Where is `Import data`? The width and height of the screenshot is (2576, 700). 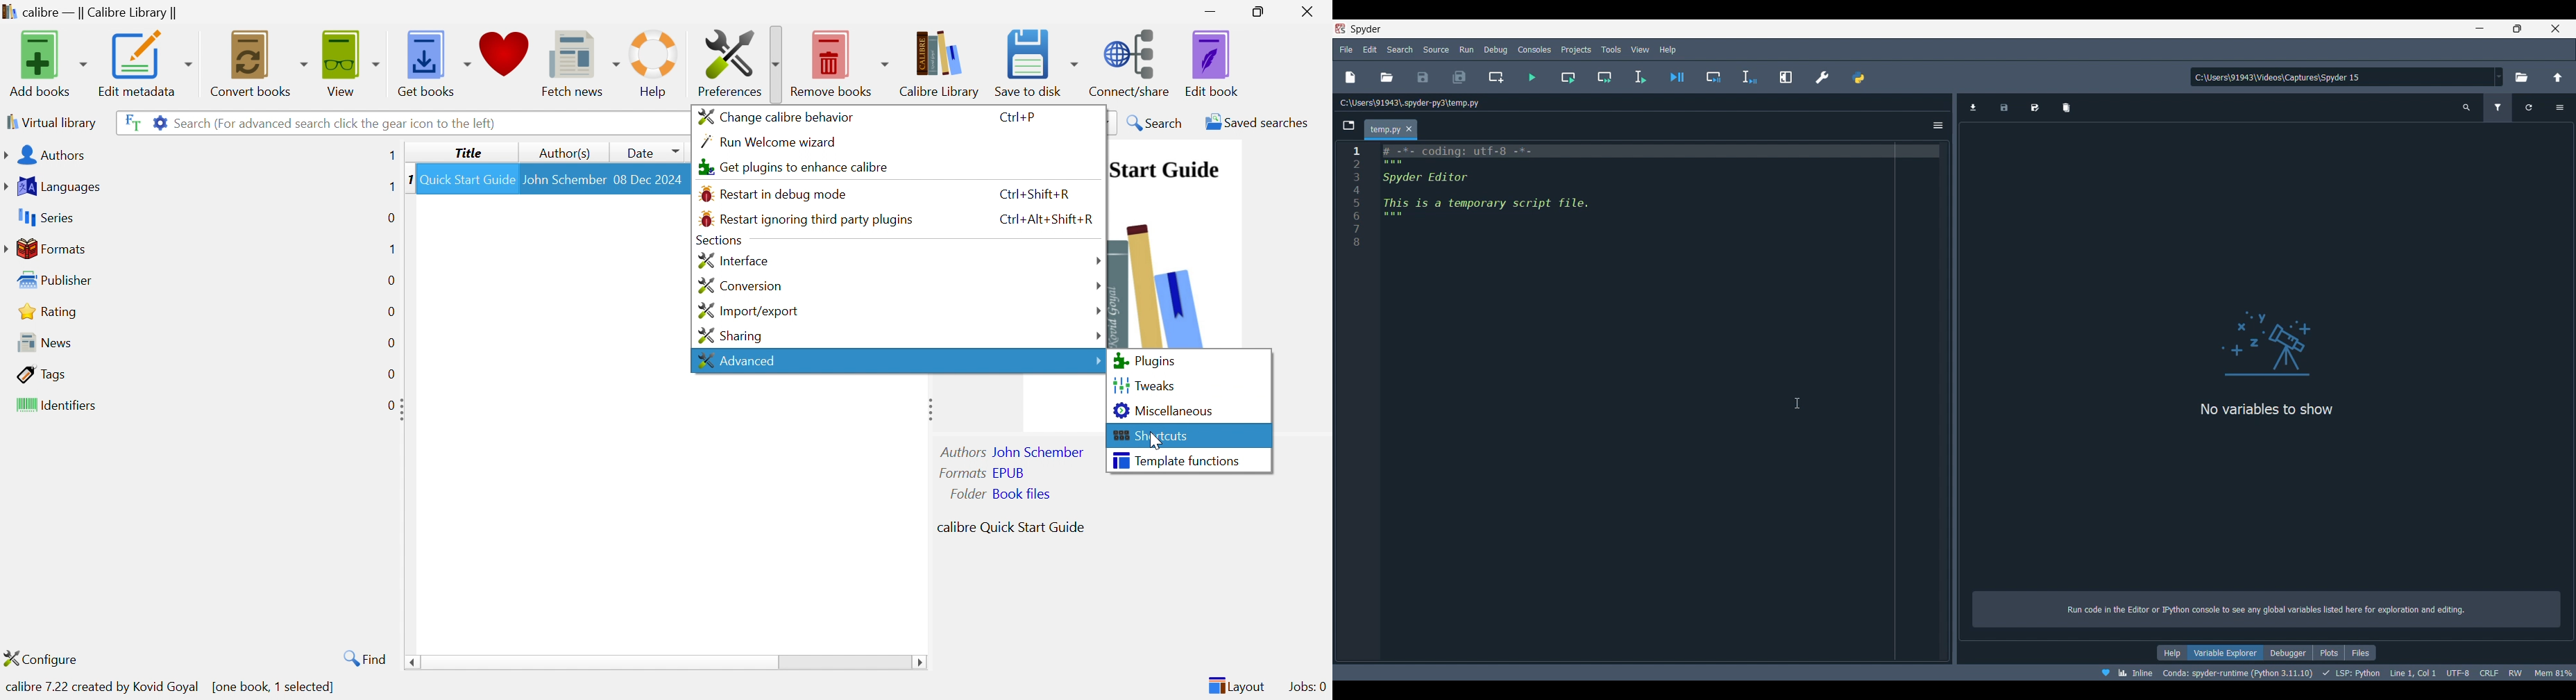 Import data is located at coordinates (1973, 108).